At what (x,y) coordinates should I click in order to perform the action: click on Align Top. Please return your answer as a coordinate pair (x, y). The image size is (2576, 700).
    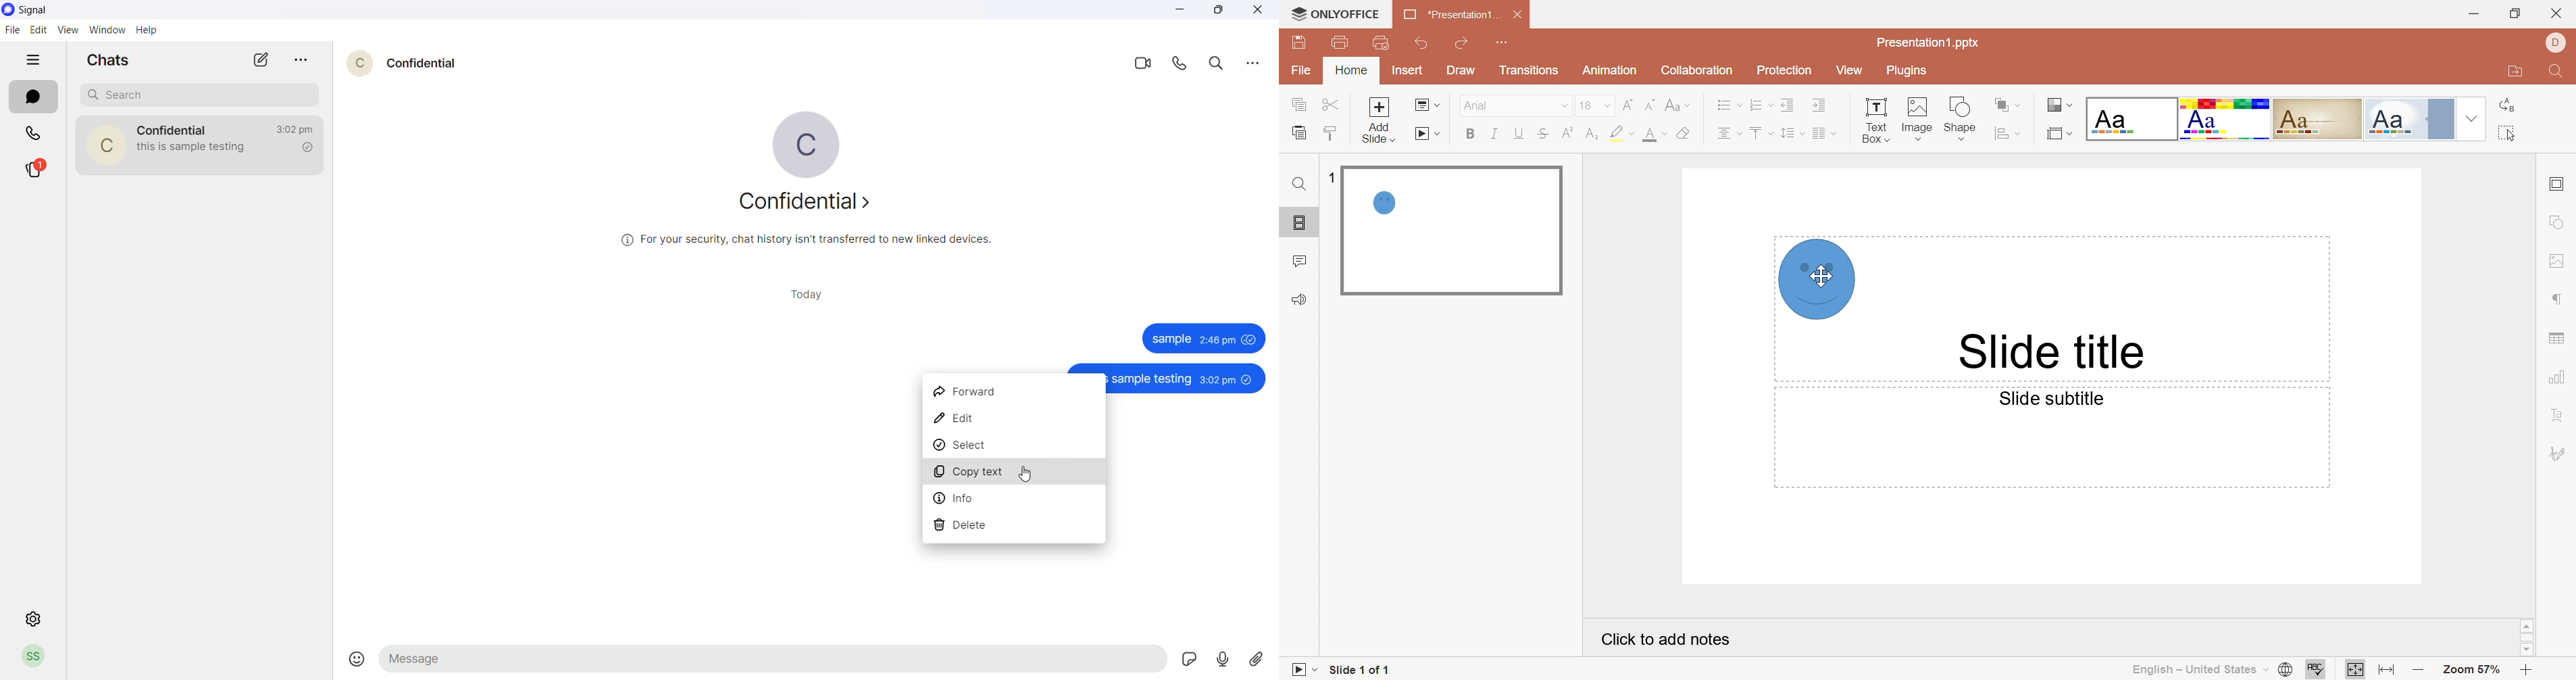
    Looking at the image, I should click on (1761, 133).